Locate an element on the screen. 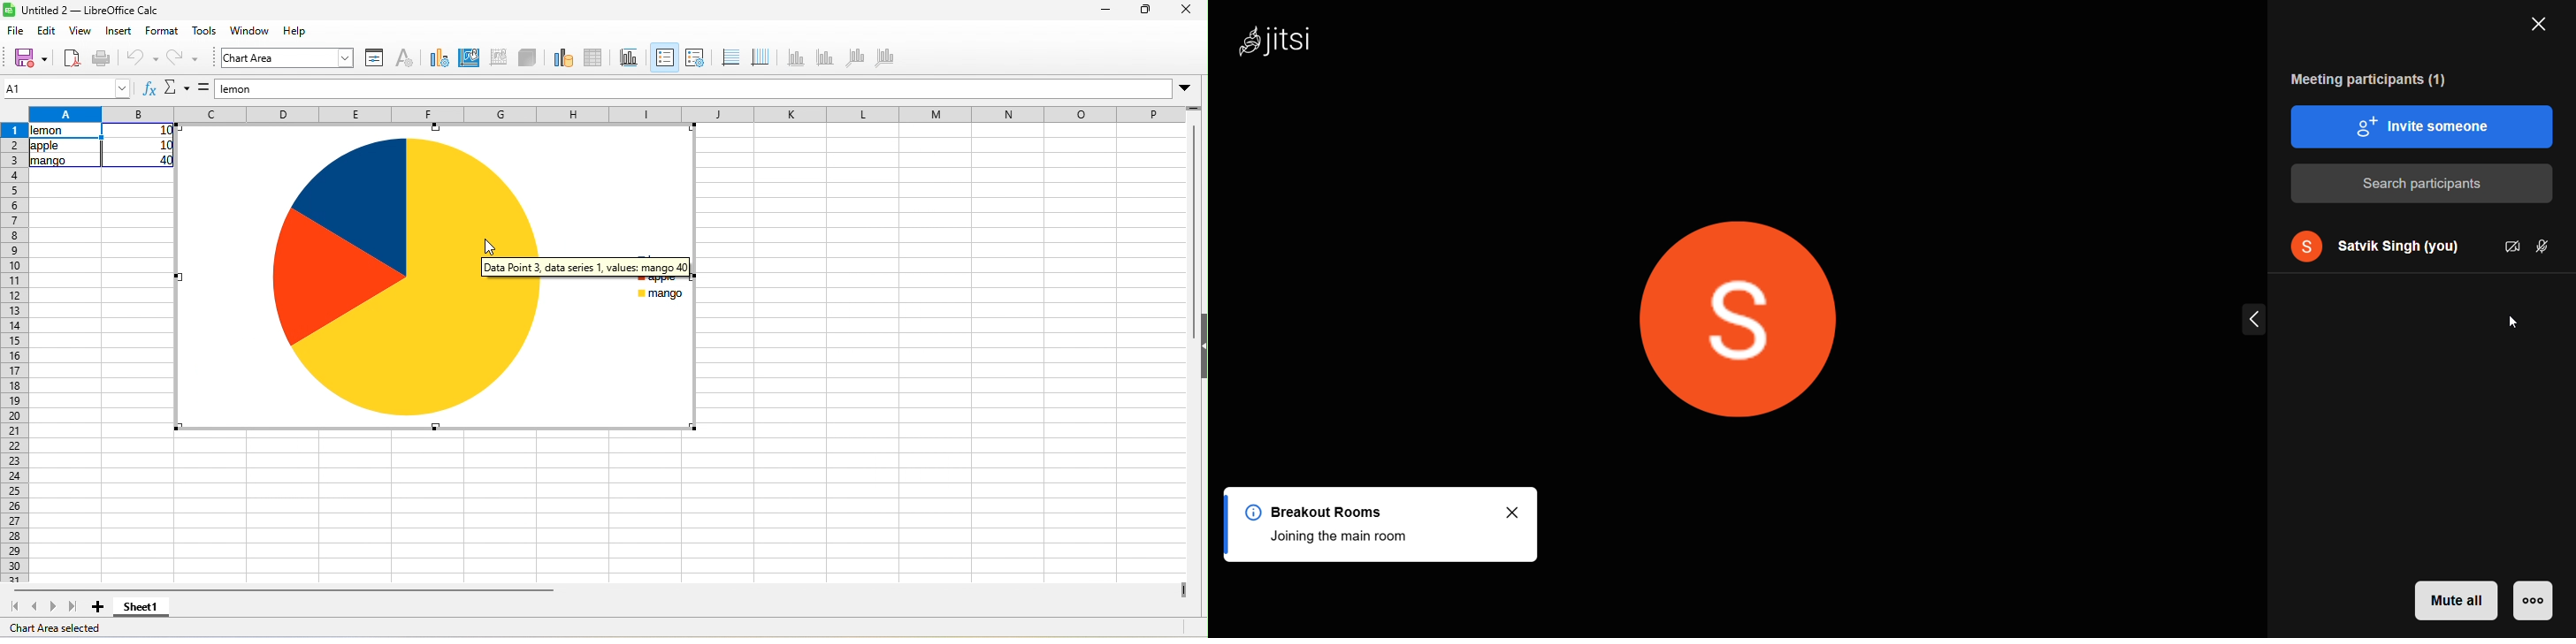 This screenshot has width=2576, height=644. close is located at coordinates (1182, 11).